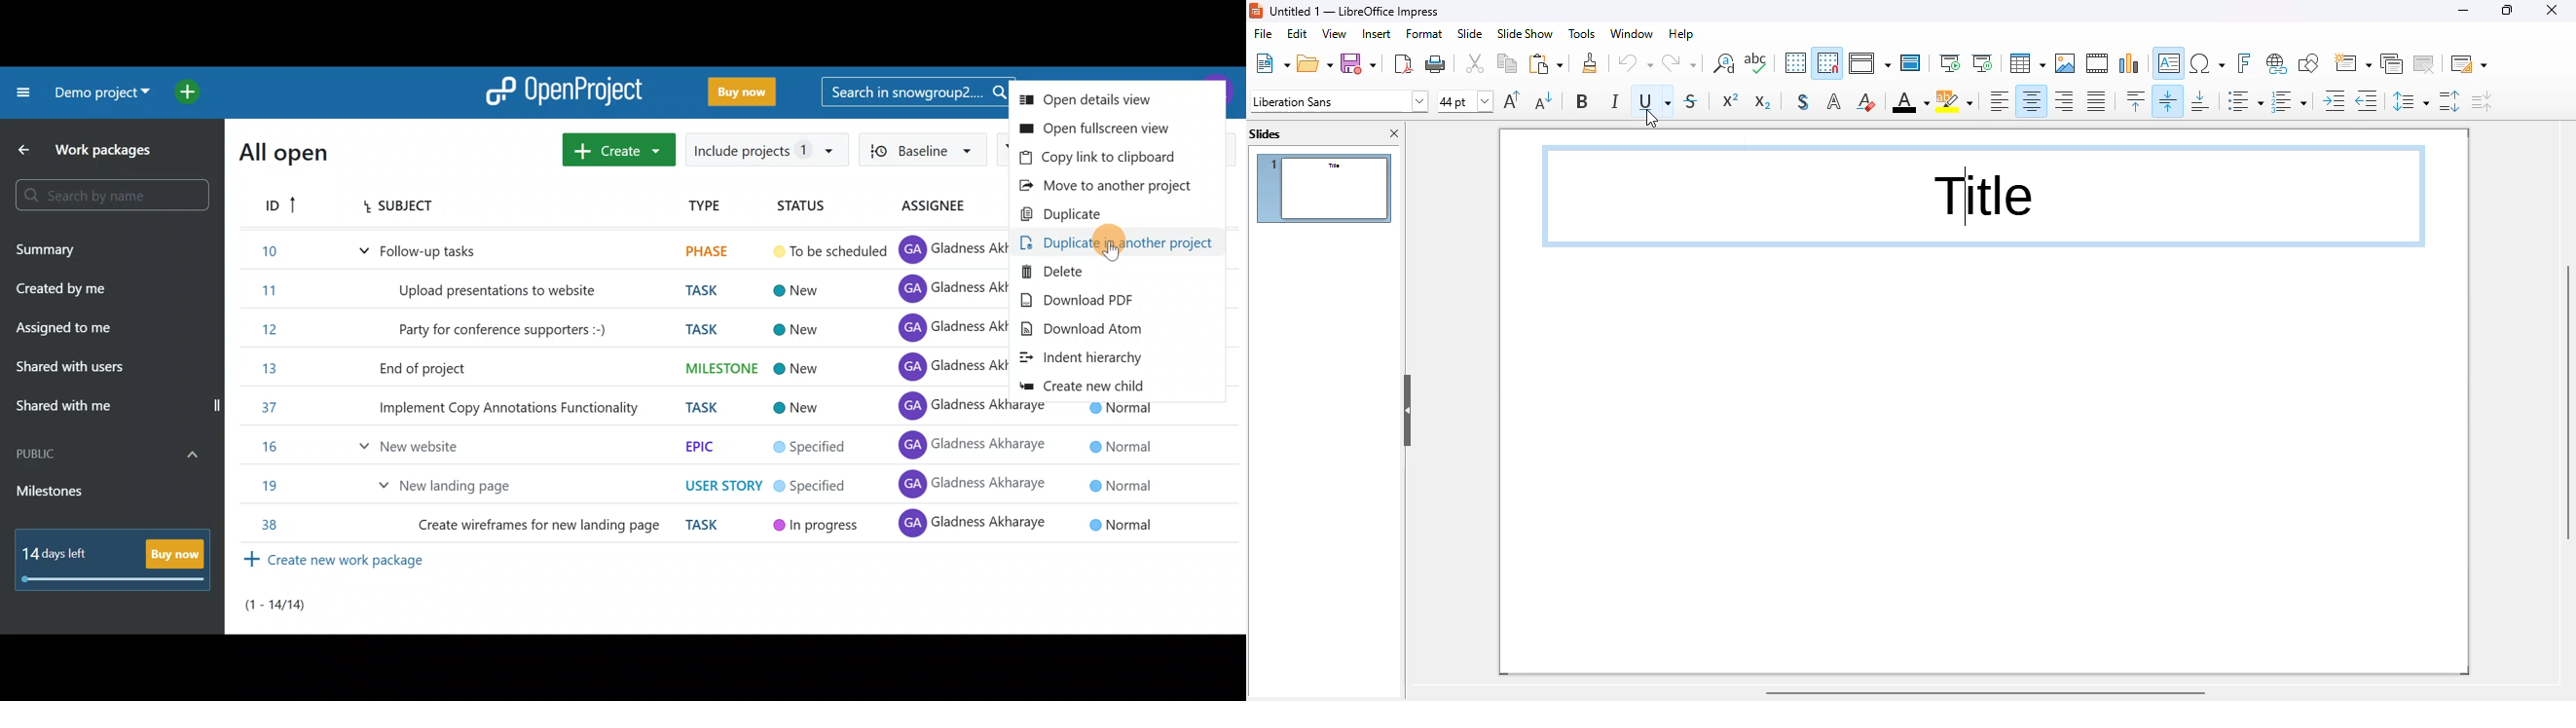 Image resolution: width=2576 pixels, height=728 pixels. Describe the element at coordinates (2244, 62) in the screenshot. I see `insert fontwork text` at that location.